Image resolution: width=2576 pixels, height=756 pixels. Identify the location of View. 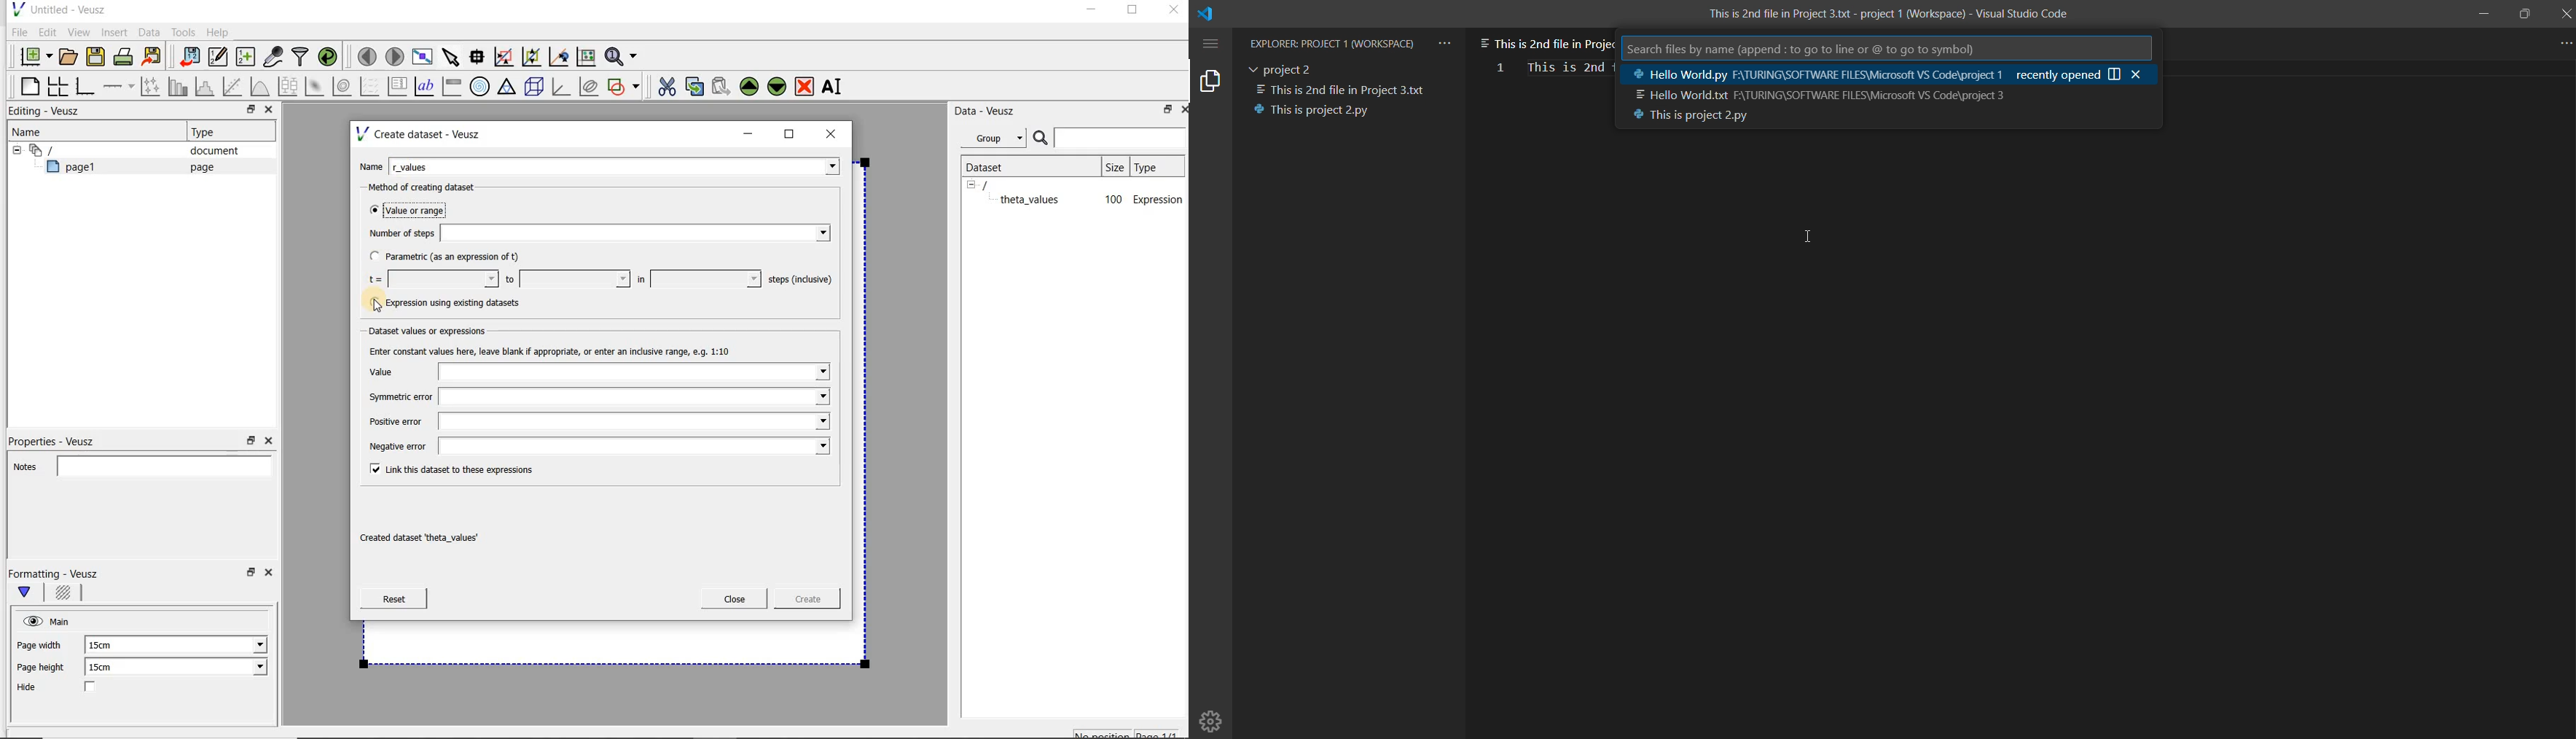
(79, 30).